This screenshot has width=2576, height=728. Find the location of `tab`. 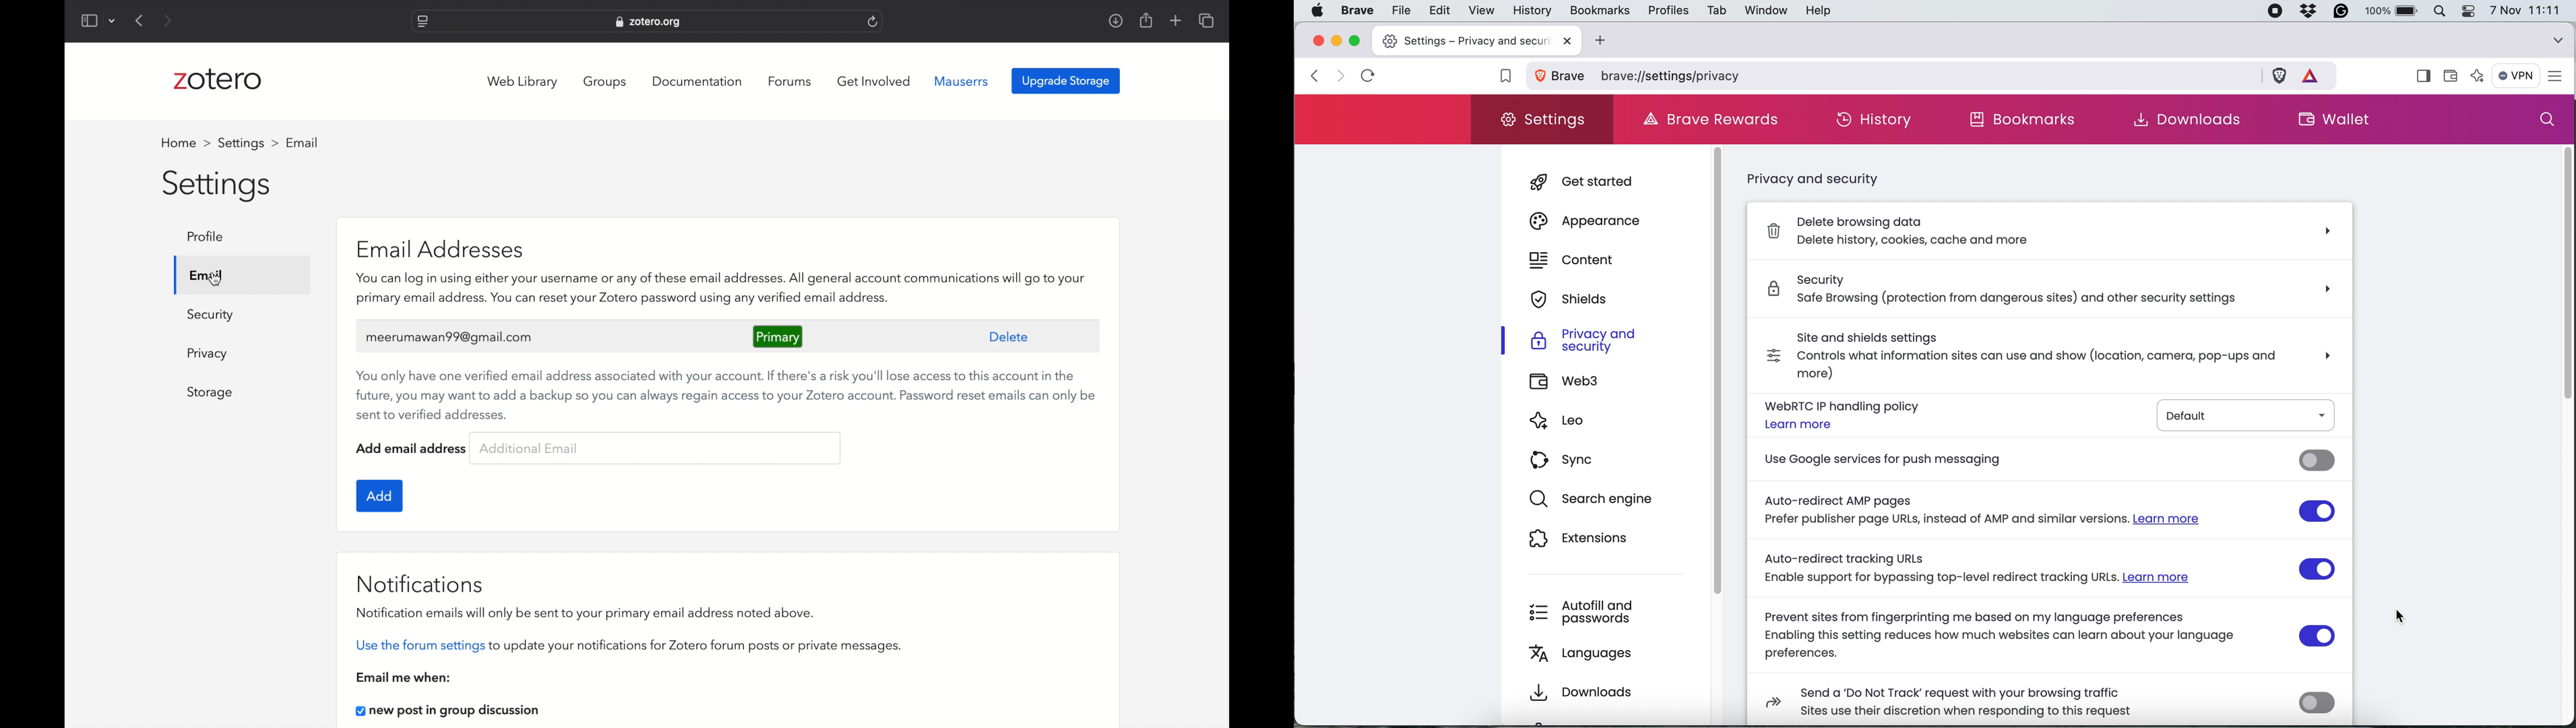

tab is located at coordinates (1714, 12).